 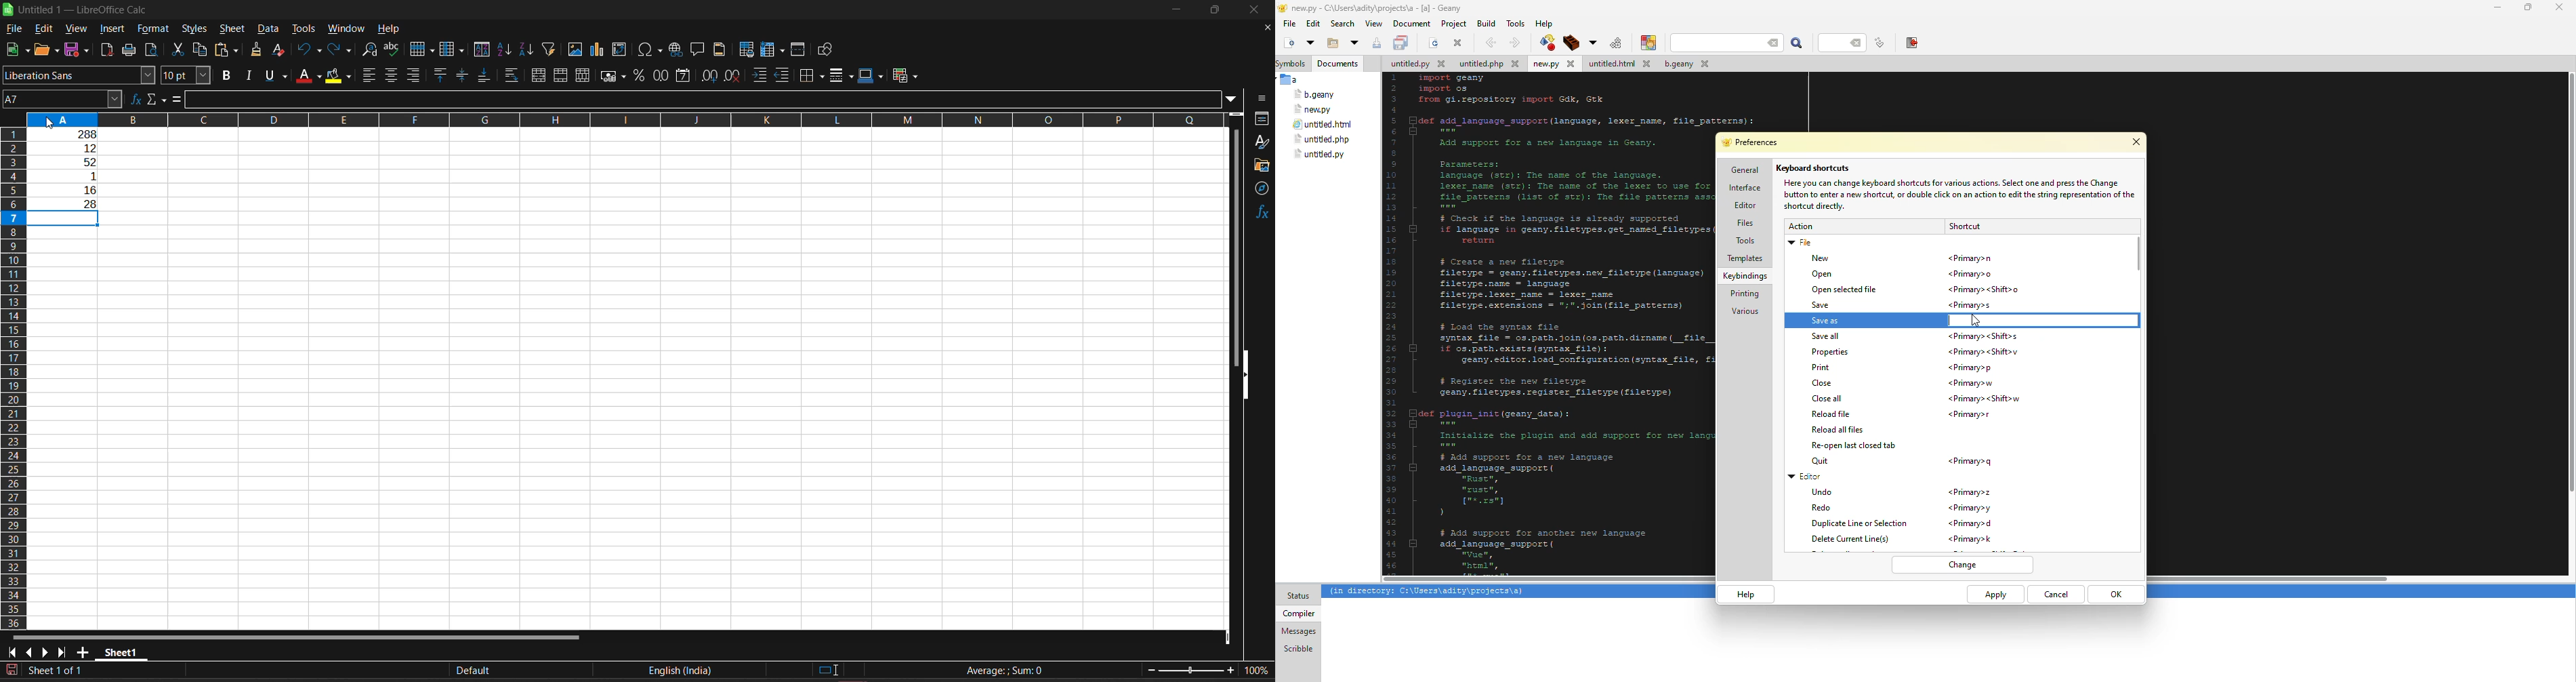 What do you see at coordinates (460, 75) in the screenshot?
I see `center vertically` at bounding box center [460, 75].